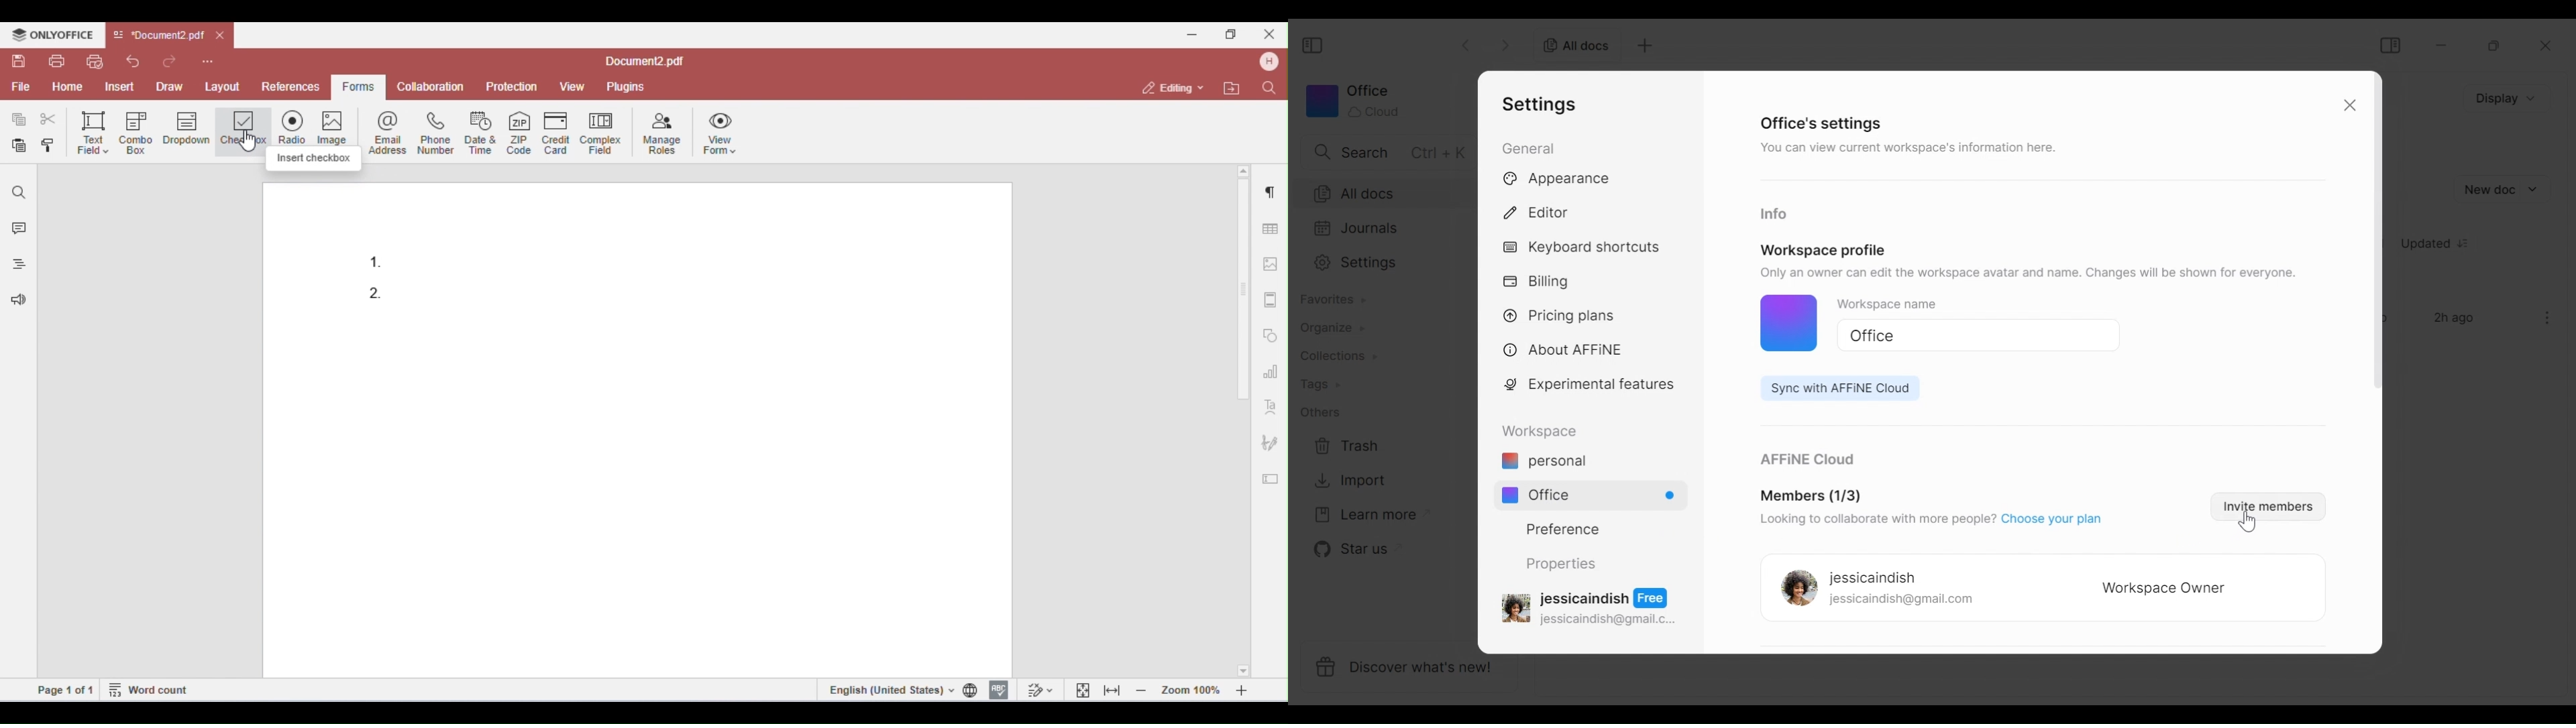 This screenshot has height=728, width=2576. Describe the element at coordinates (1972, 336) in the screenshot. I see `Office` at that location.